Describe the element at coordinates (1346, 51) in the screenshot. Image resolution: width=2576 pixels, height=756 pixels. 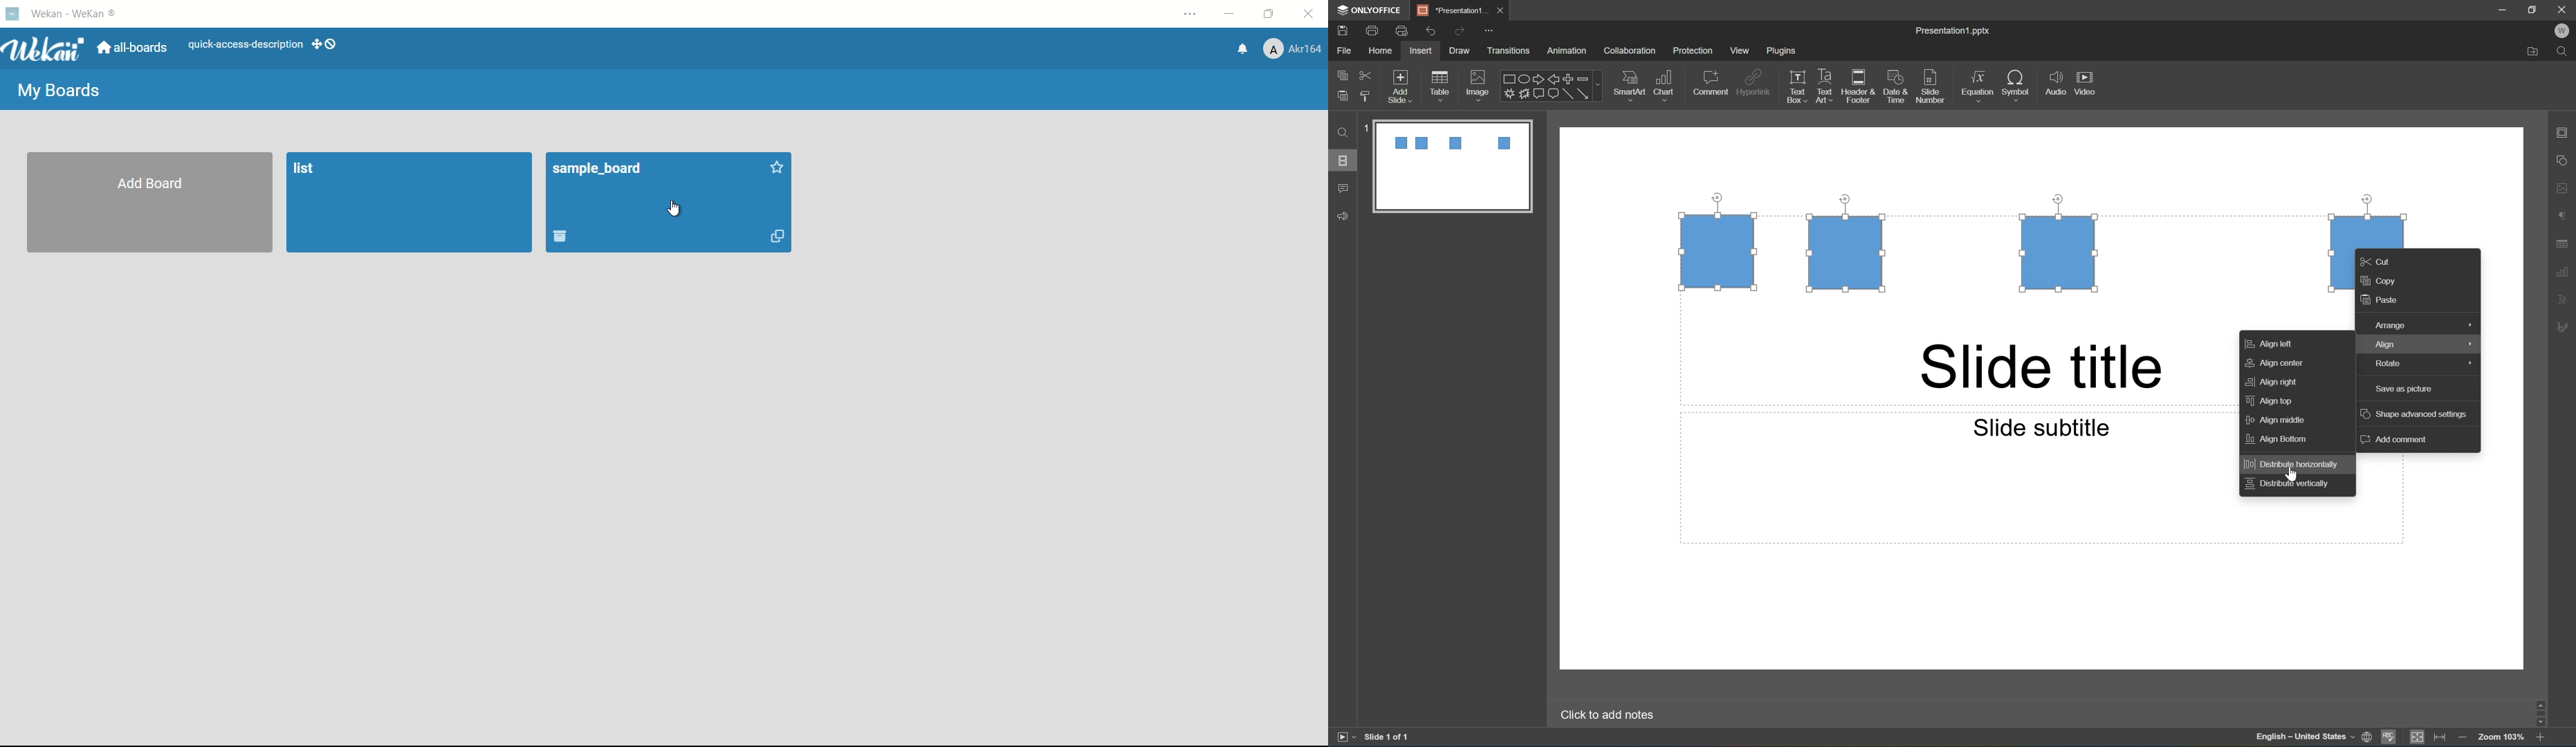
I see `File` at that location.